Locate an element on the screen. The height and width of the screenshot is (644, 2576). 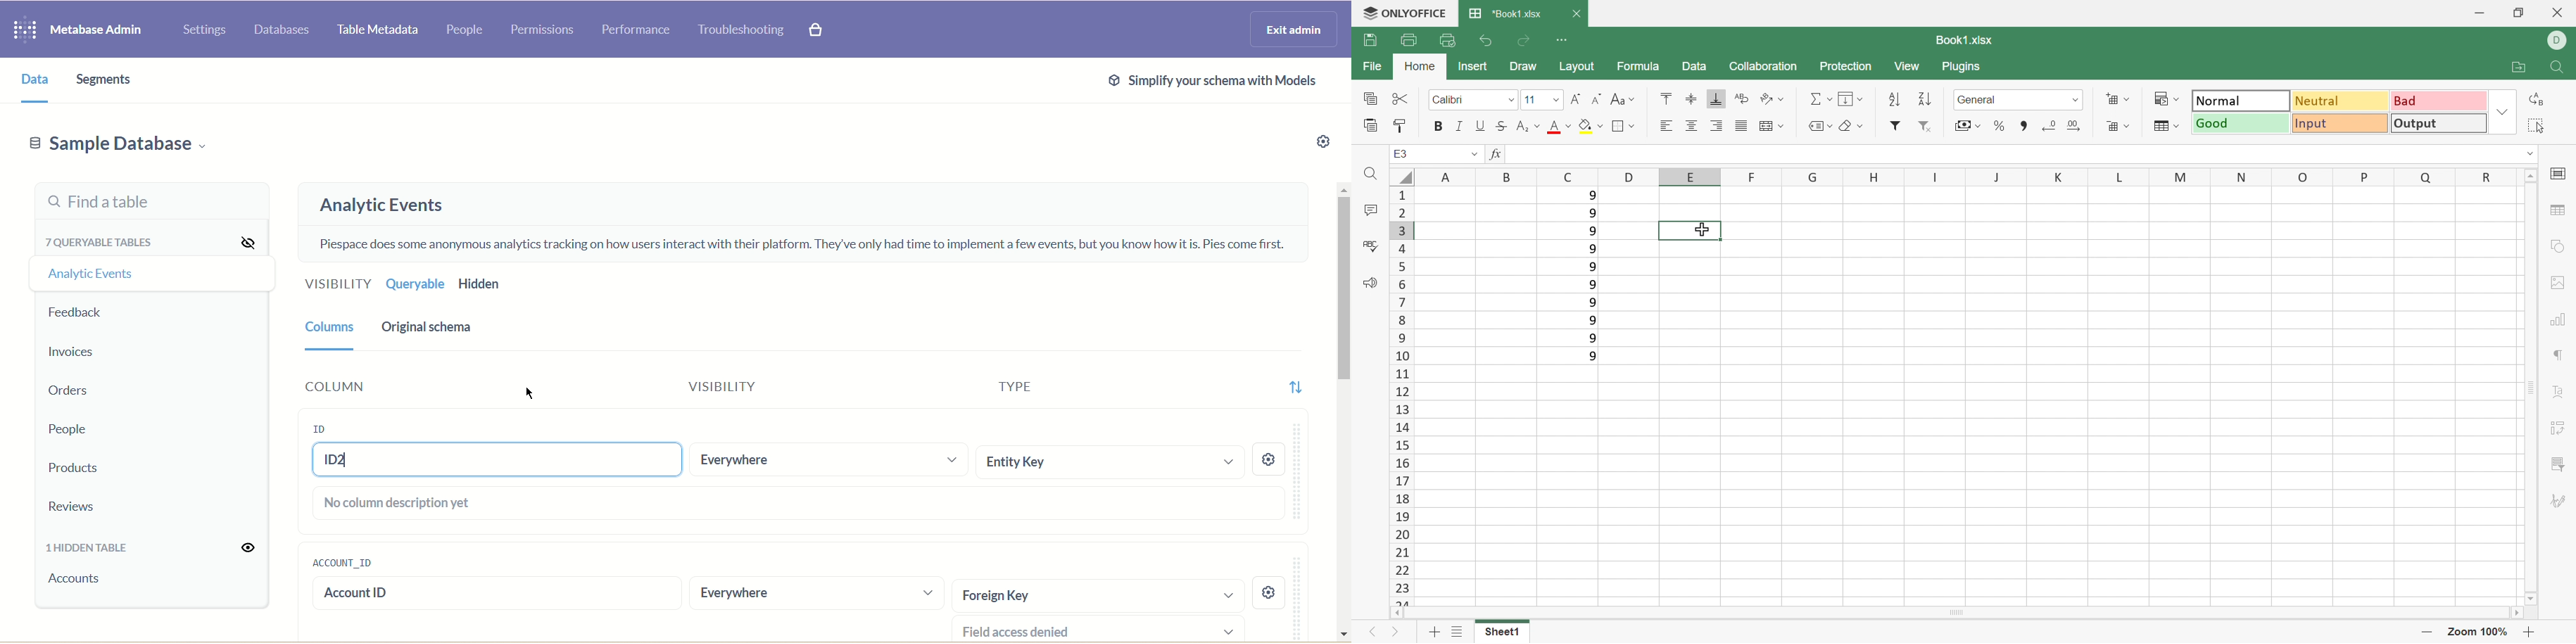
Sheet1 is located at coordinates (1506, 633).